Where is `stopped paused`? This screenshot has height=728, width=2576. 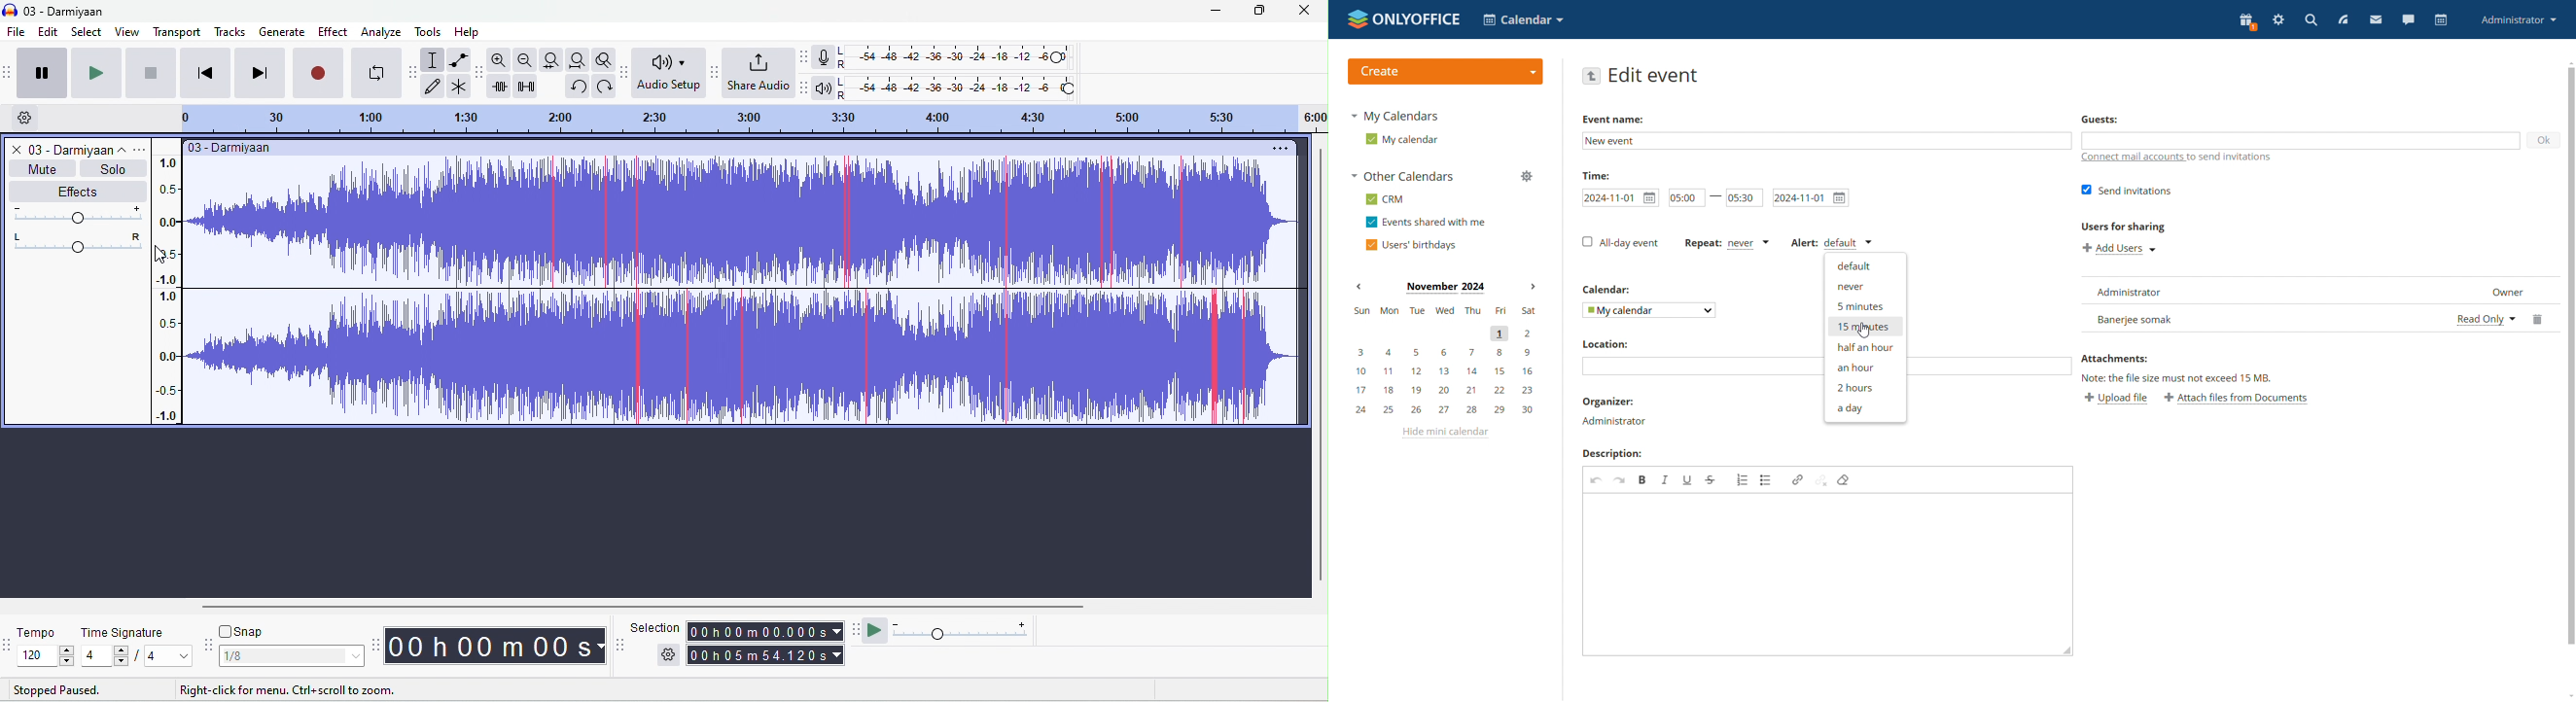 stopped paused is located at coordinates (52, 691).